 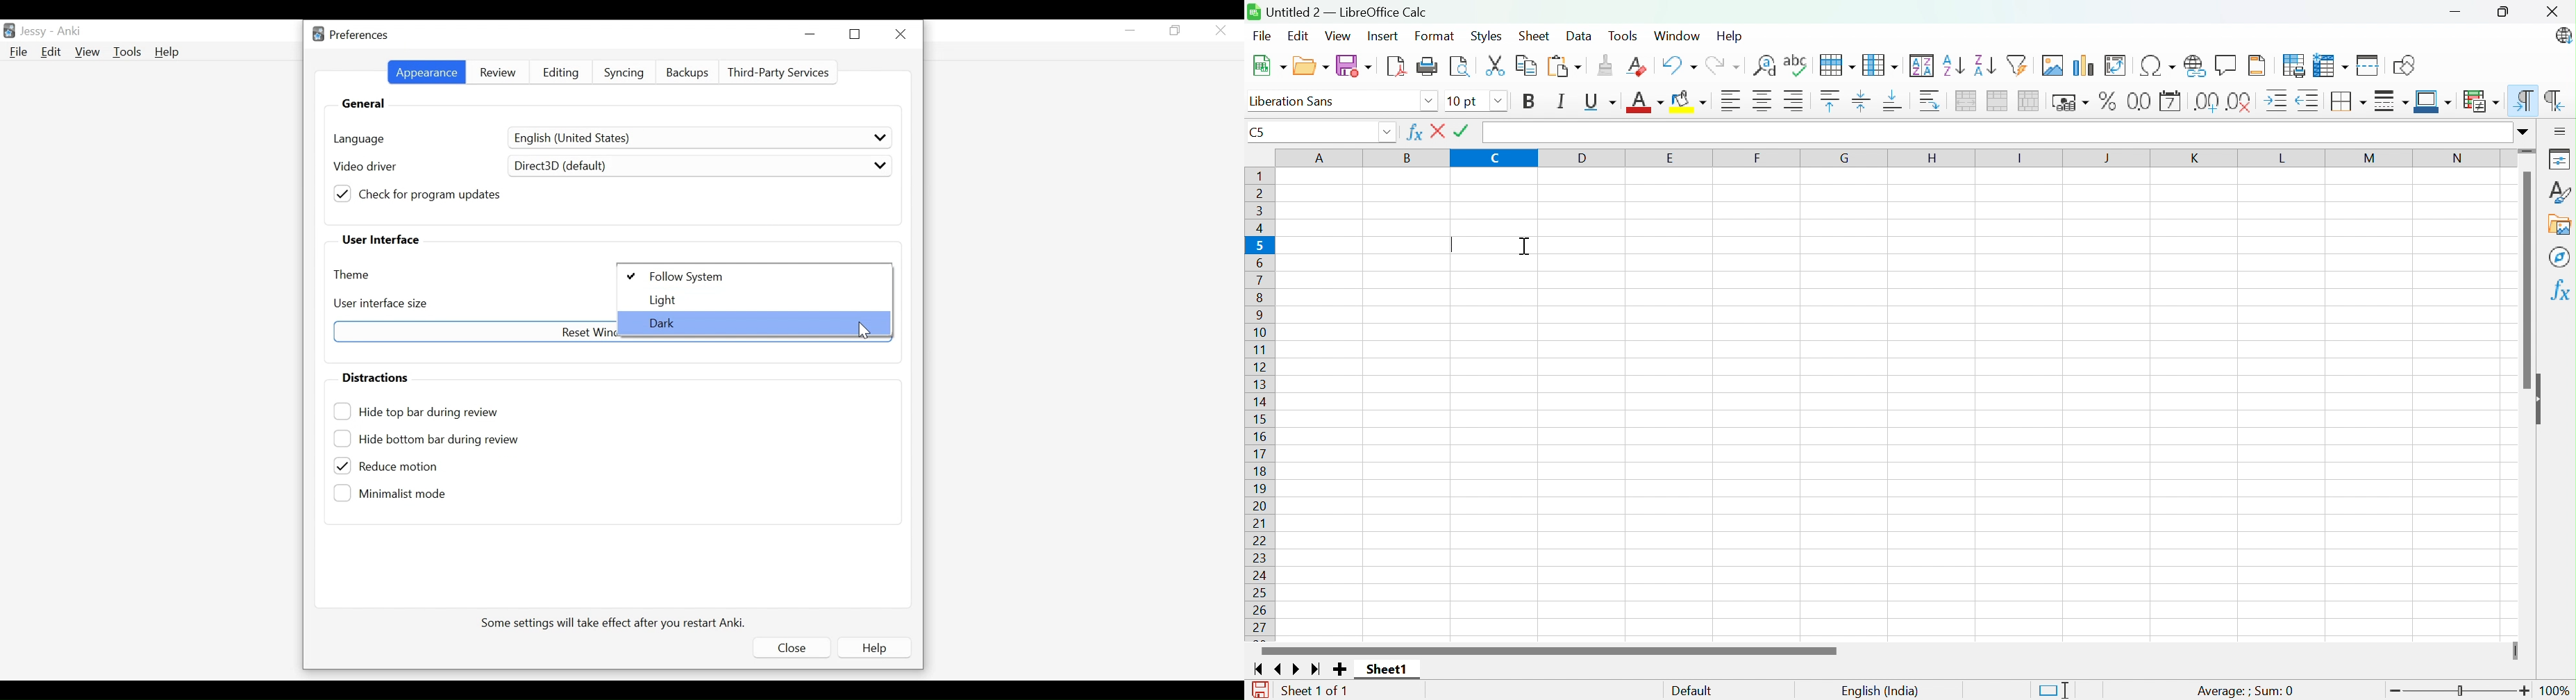 I want to click on Close, so click(x=1439, y=131).